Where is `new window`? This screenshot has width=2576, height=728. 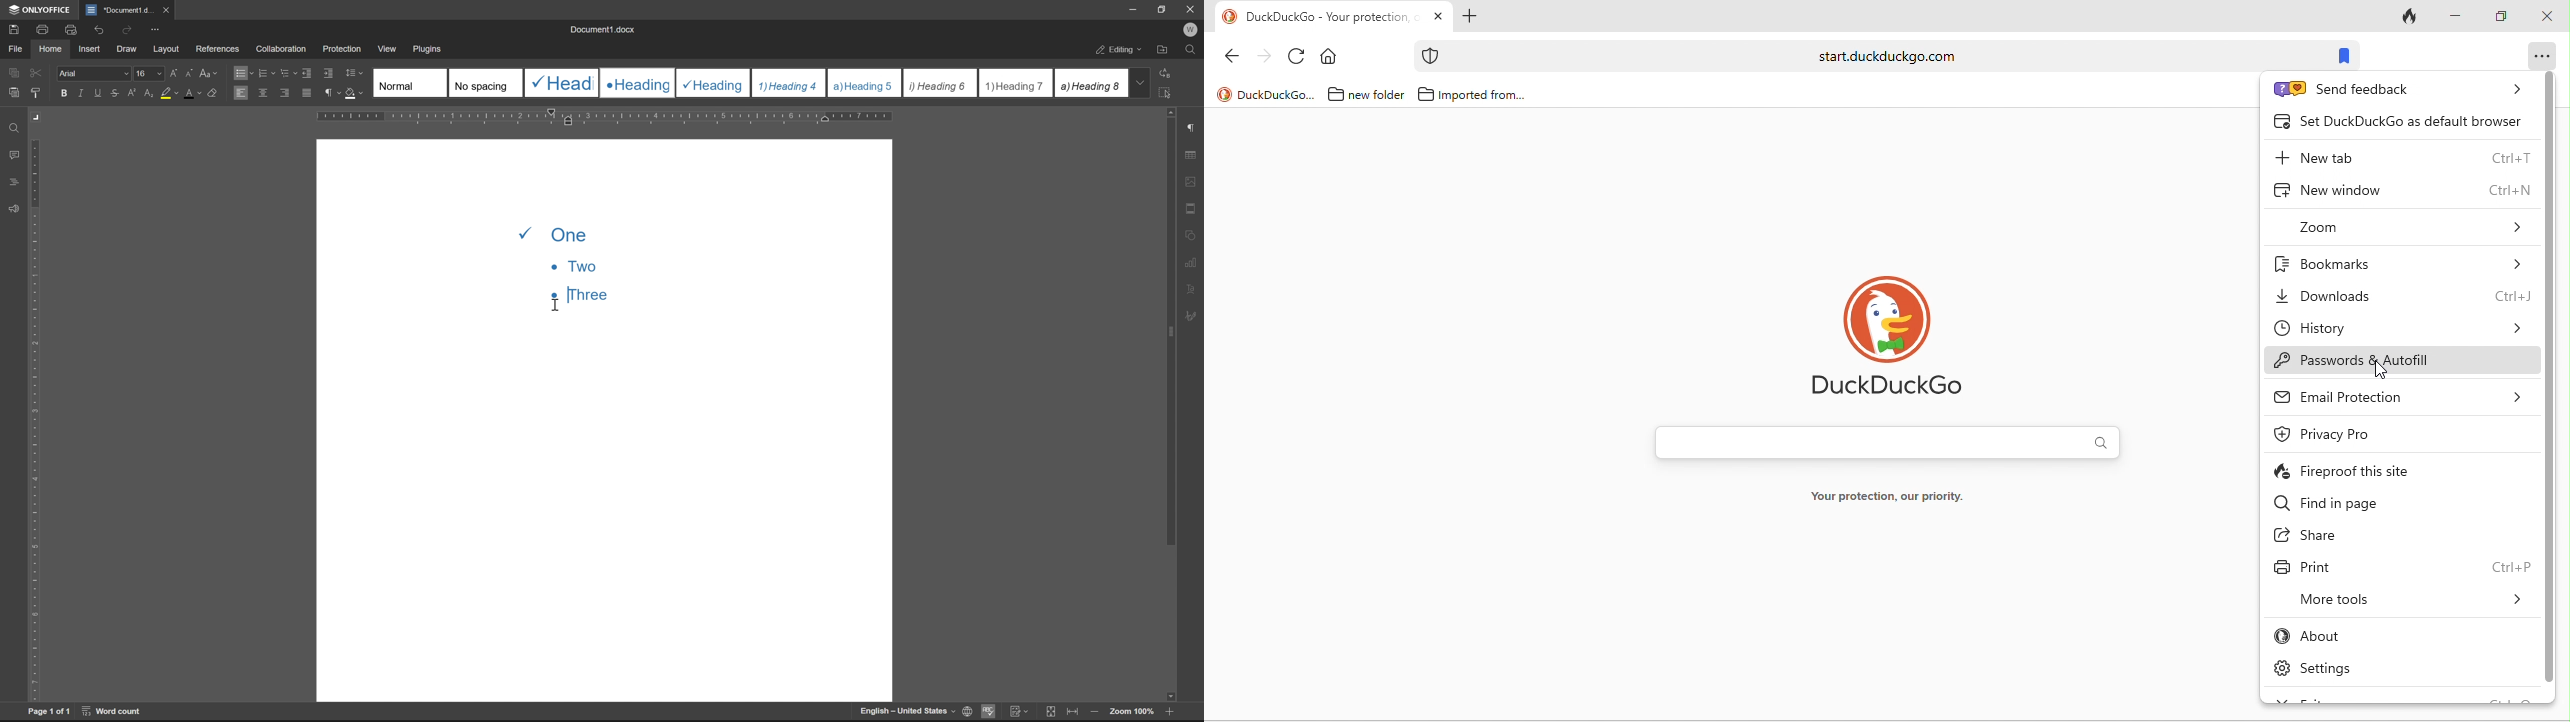 new window is located at coordinates (2400, 190).